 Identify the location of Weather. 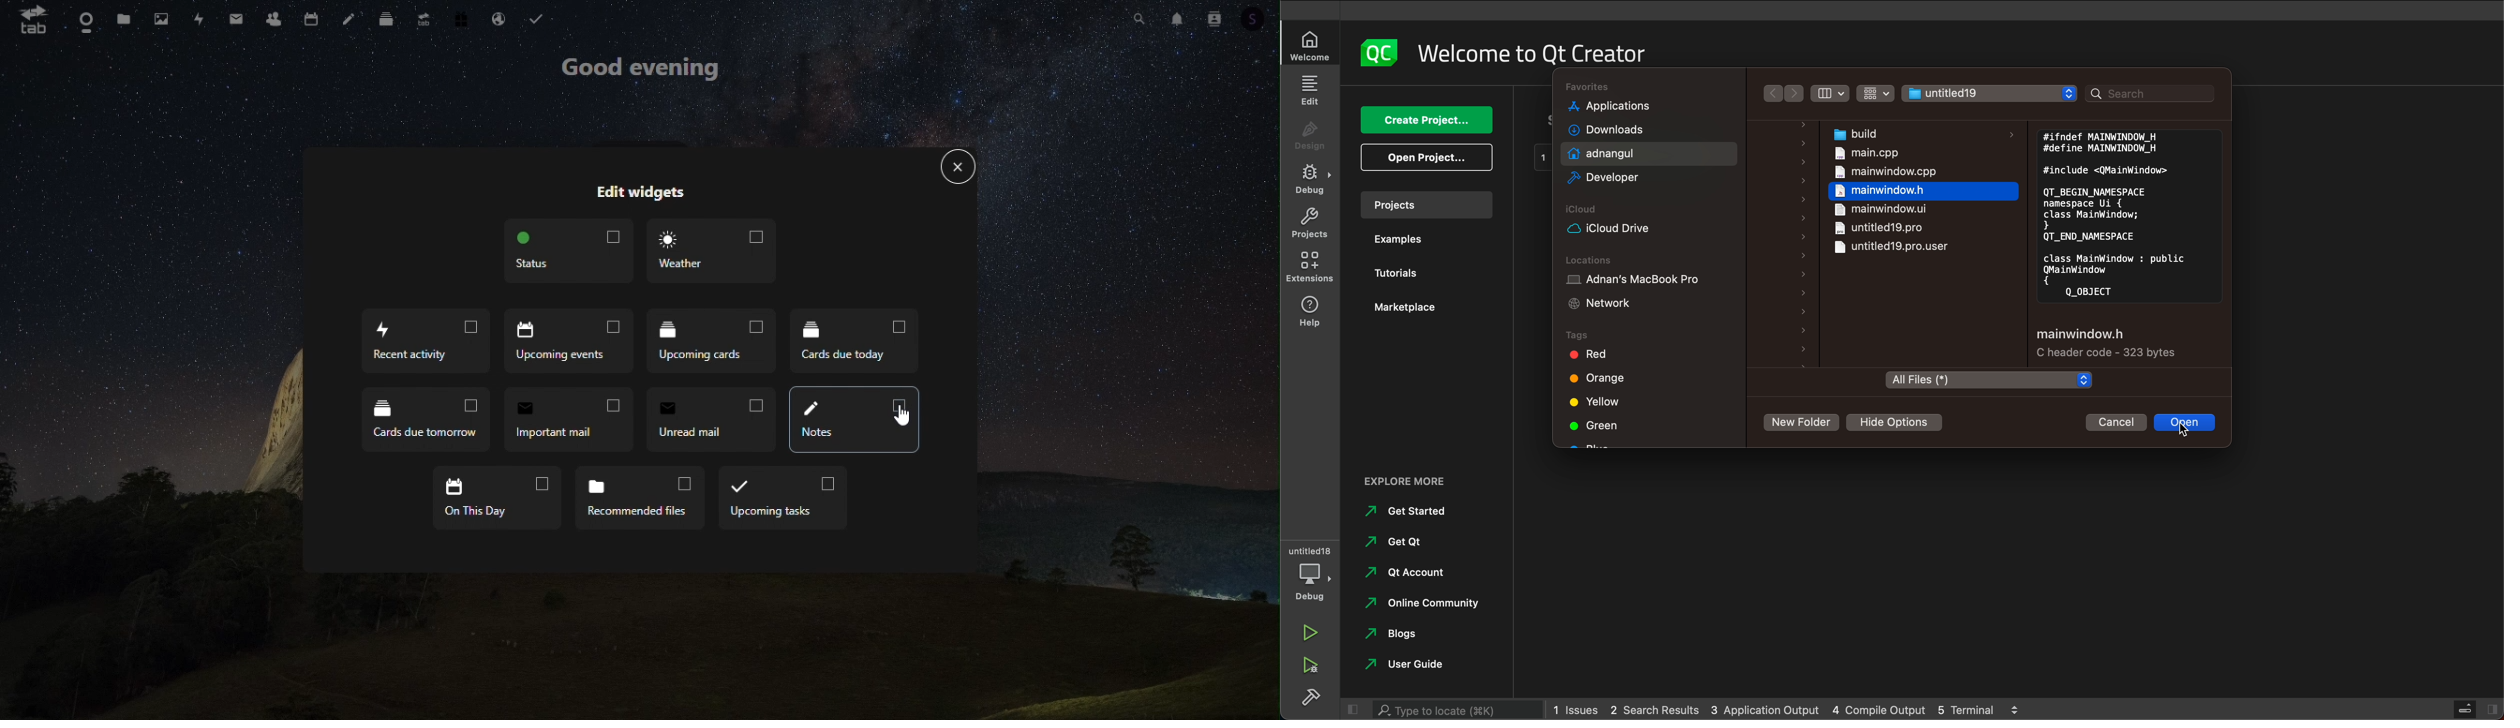
(711, 253).